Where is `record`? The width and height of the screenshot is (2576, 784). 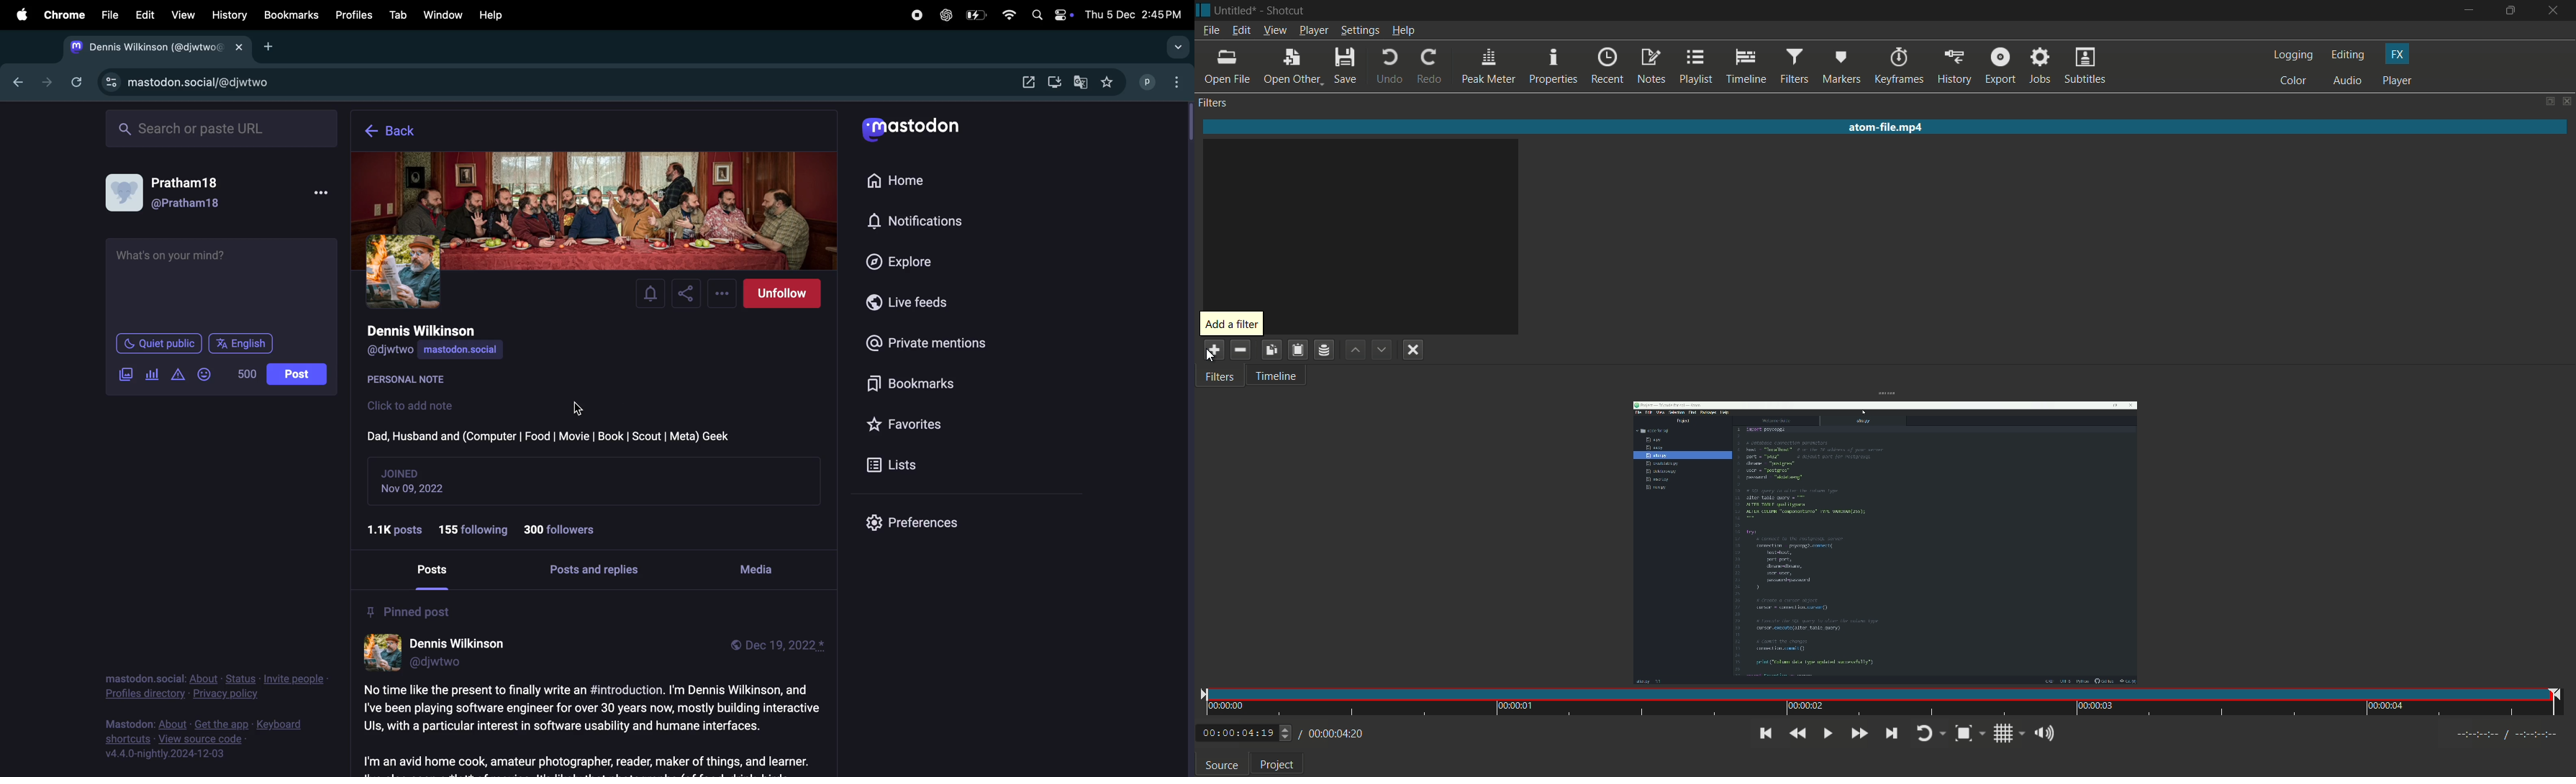 record is located at coordinates (913, 15).